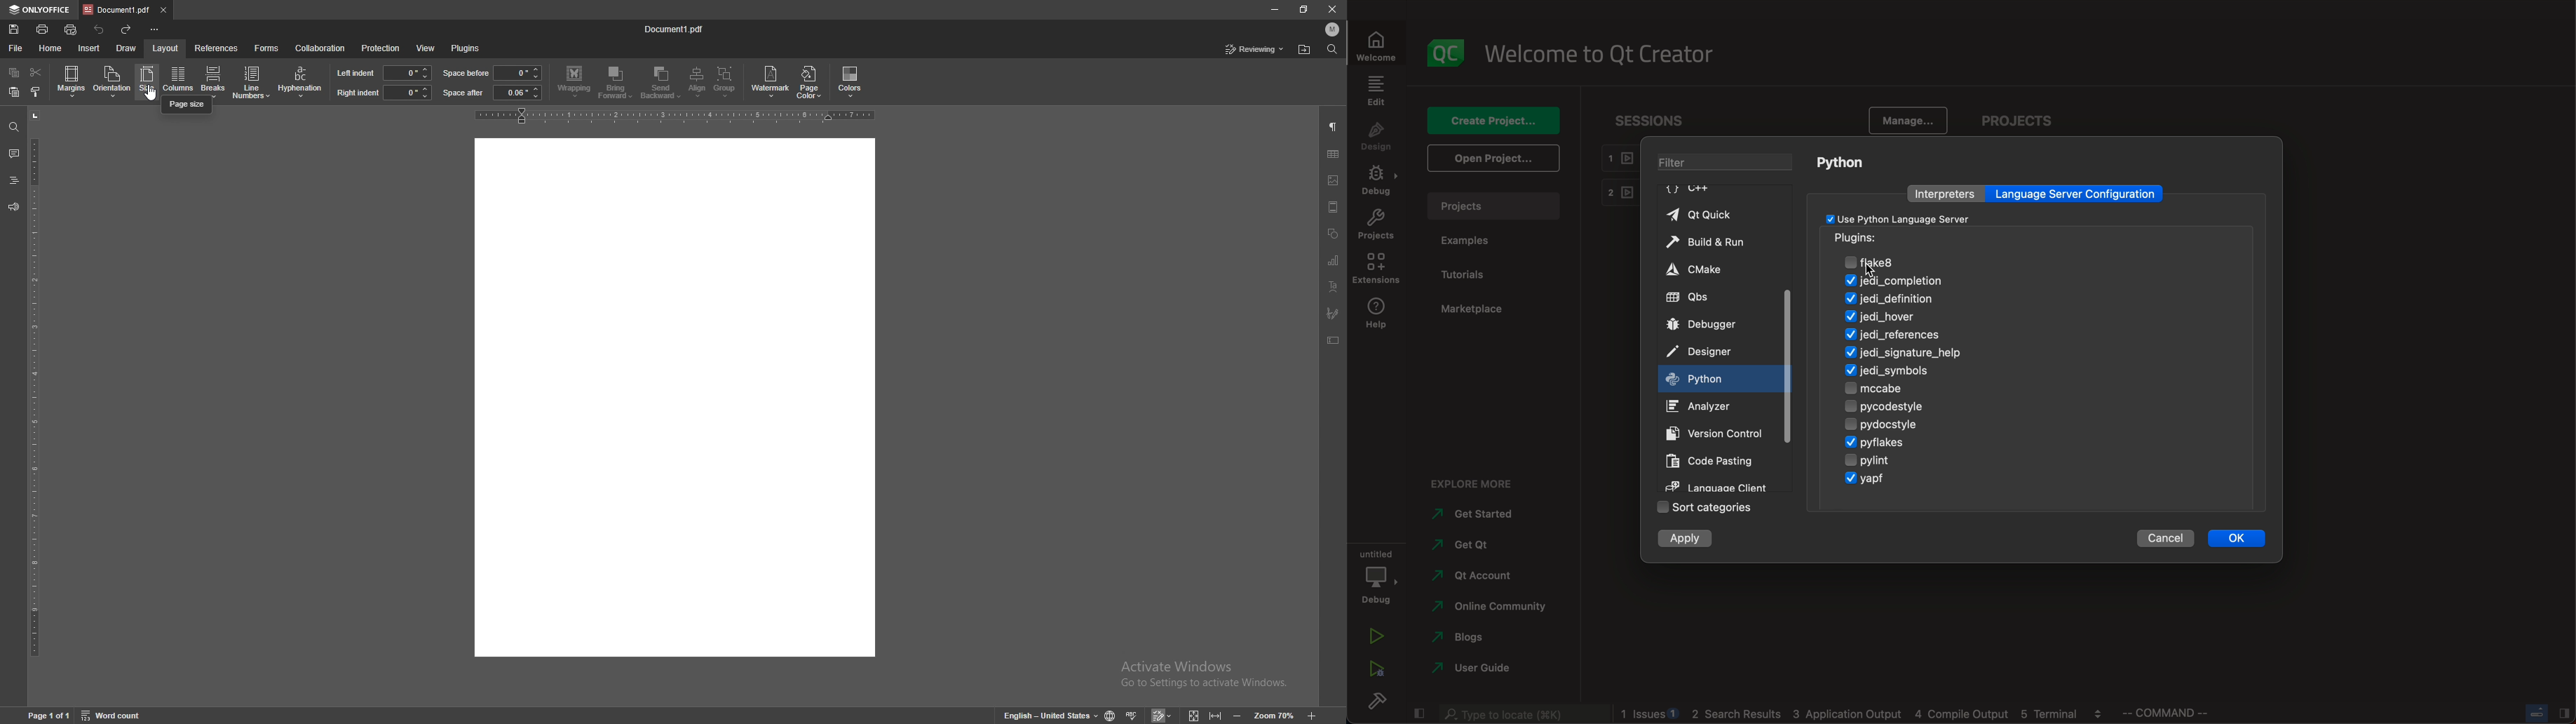 The height and width of the screenshot is (728, 2576). I want to click on bring forward, so click(616, 83).